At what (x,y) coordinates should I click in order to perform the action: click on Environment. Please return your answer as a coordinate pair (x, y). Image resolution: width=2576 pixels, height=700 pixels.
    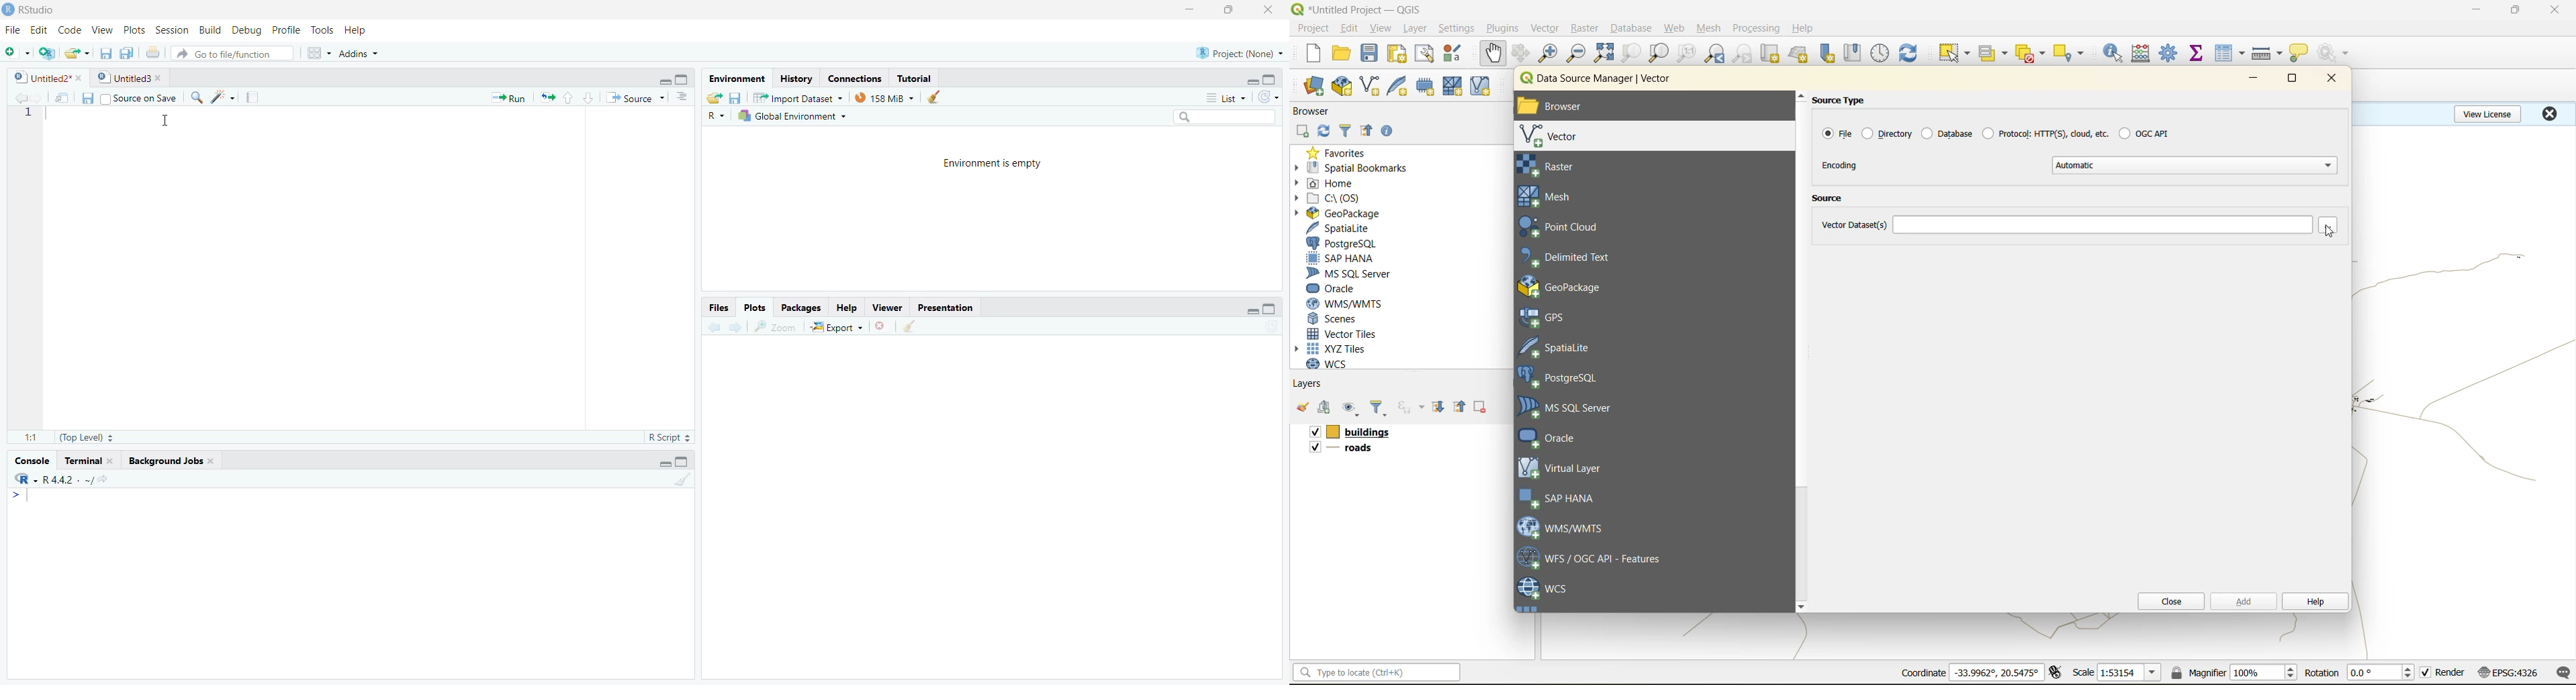
    Looking at the image, I should click on (735, 78).